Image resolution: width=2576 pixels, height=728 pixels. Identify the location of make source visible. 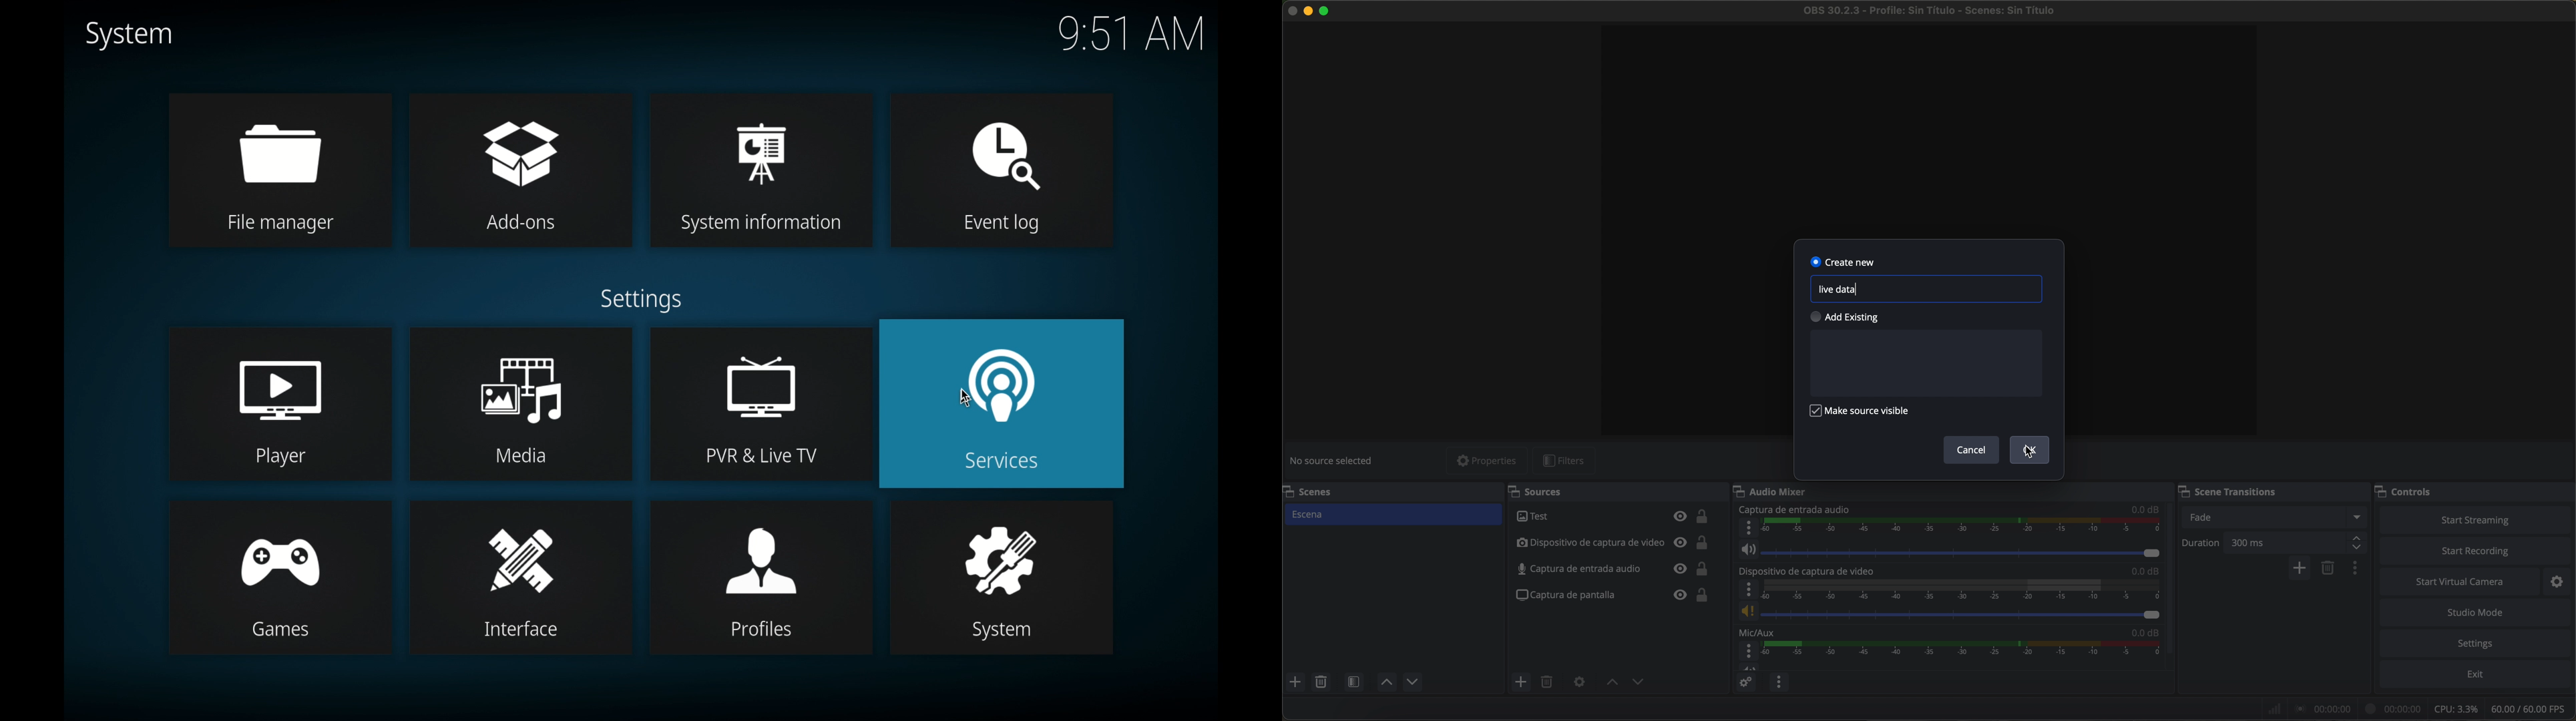
(1864, 414).